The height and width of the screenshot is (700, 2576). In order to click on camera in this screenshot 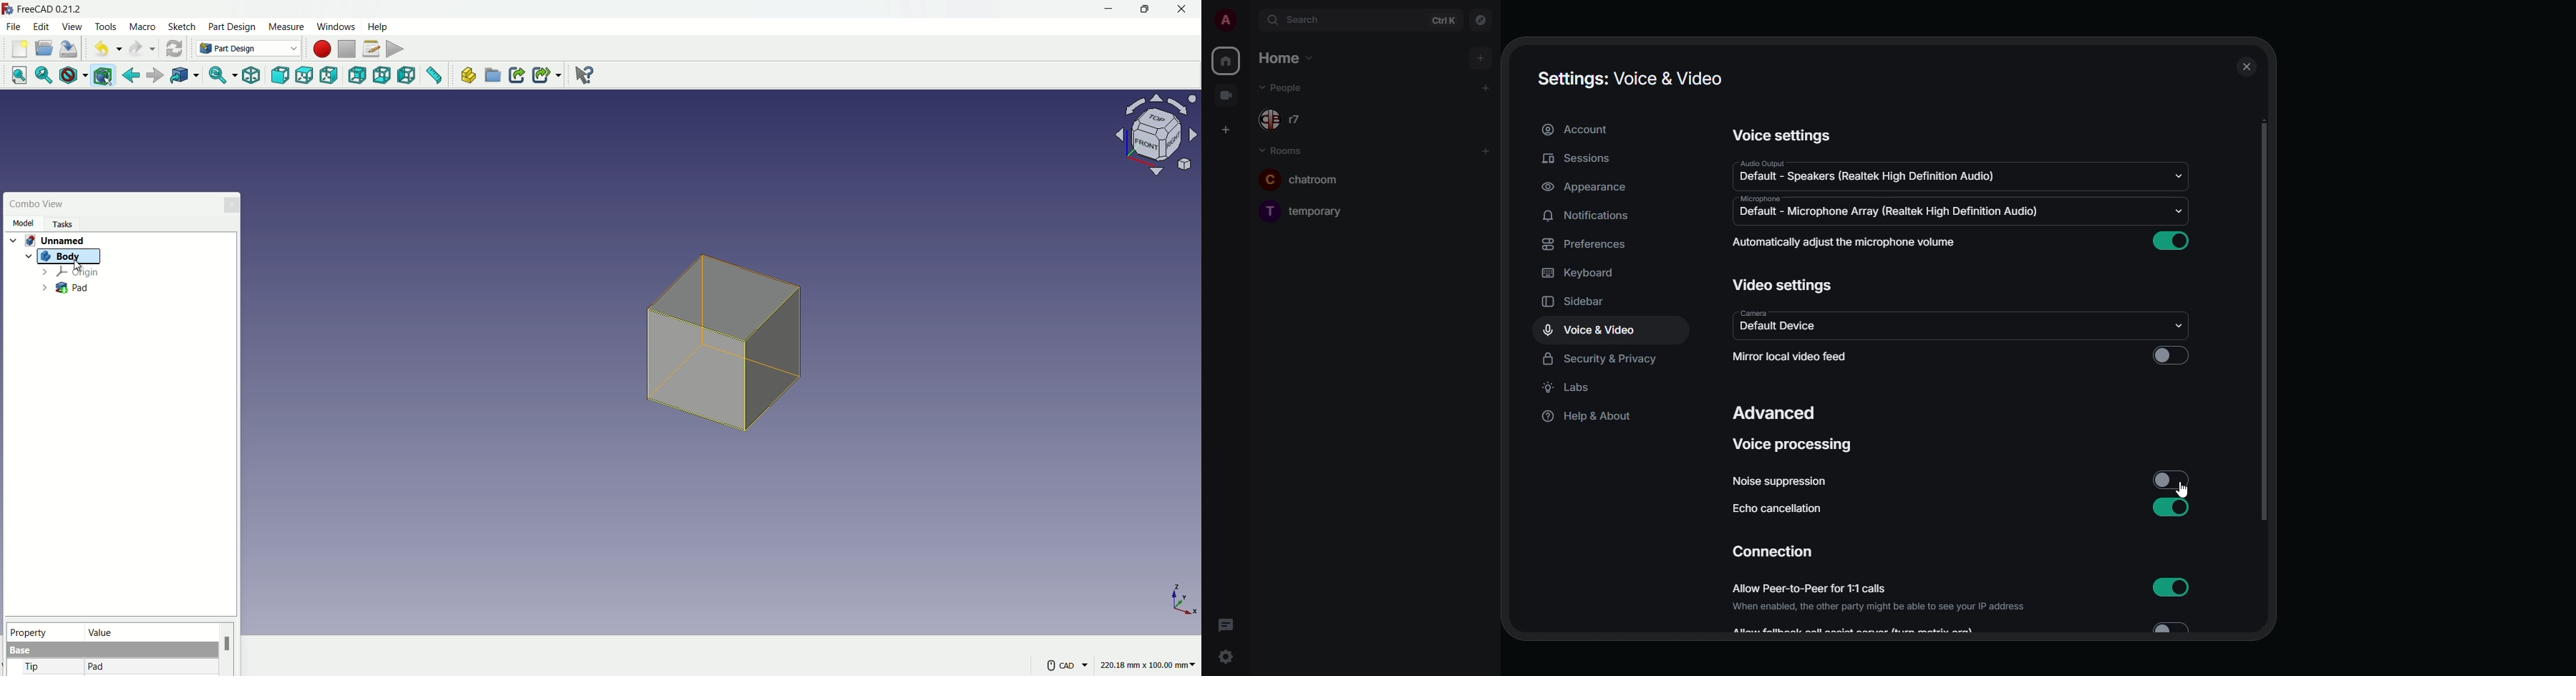, I will do `click(1756, 312)`.